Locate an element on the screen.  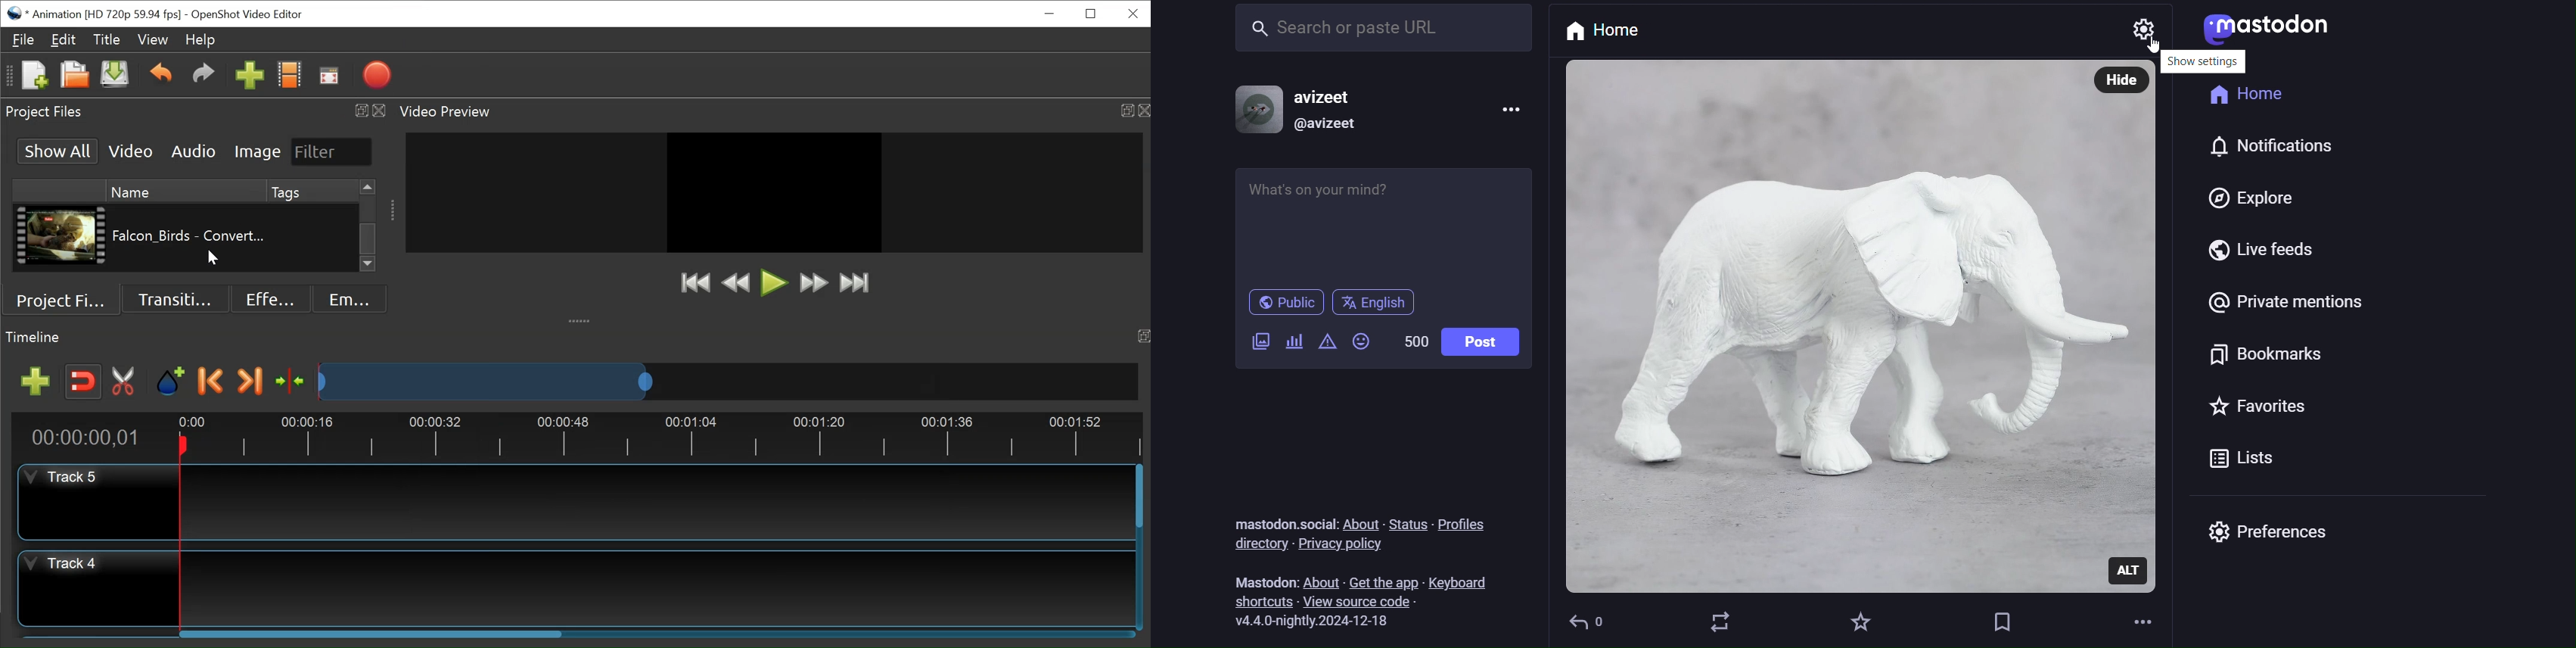
Close is located at coordinates (1144, 110).